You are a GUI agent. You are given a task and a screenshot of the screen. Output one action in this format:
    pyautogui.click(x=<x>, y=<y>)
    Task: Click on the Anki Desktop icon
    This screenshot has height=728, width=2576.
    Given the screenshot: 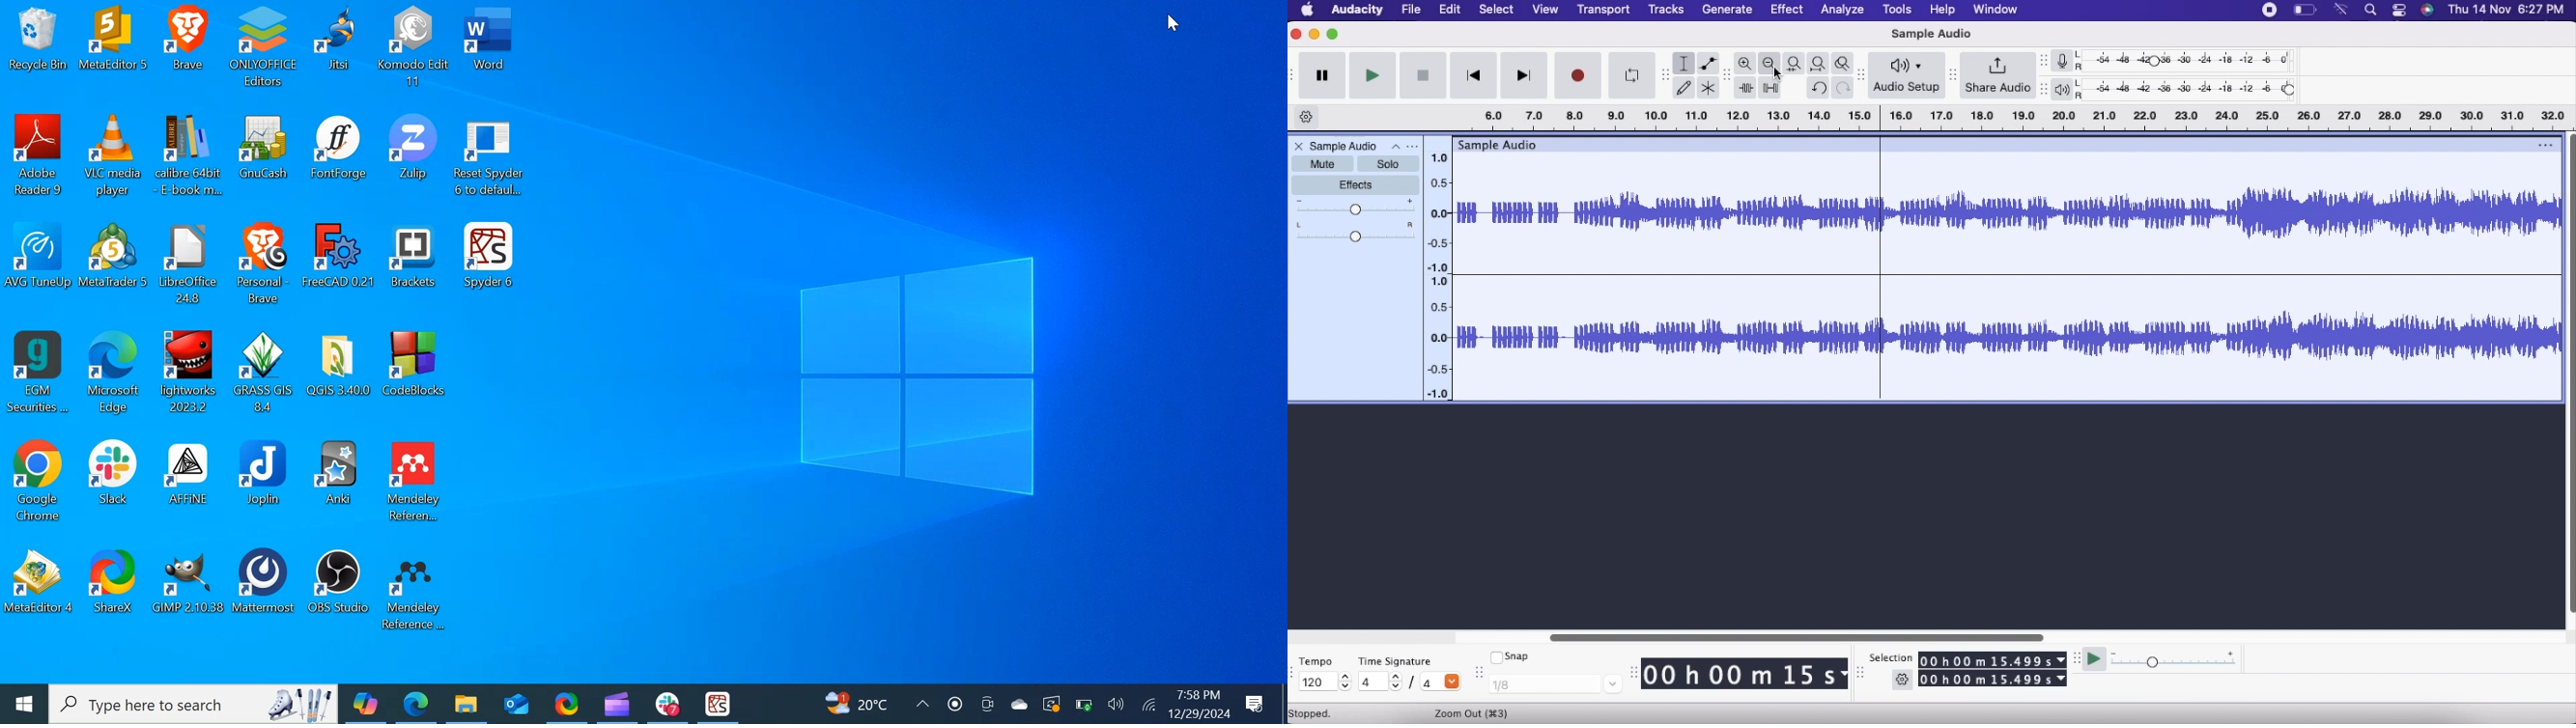 What is the action you would take?
    pyautogui.click(x=339, y=483)
    